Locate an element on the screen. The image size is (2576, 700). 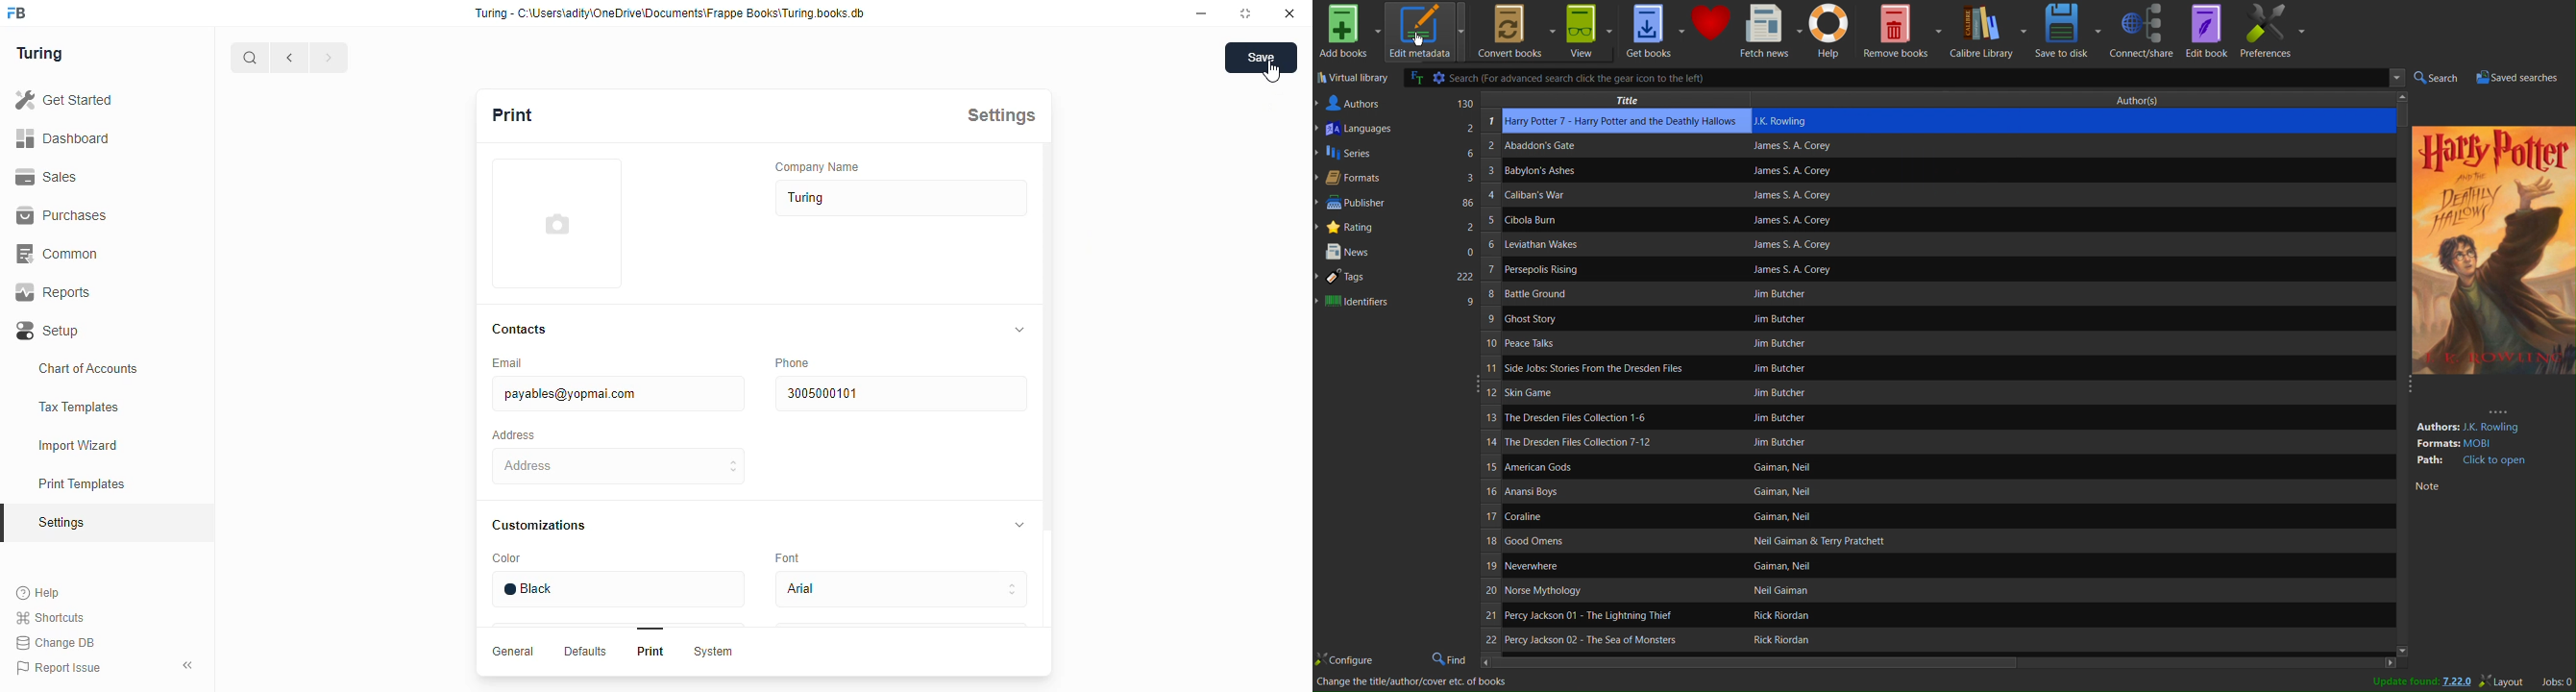
Turing is located at coordinates (45, 54).